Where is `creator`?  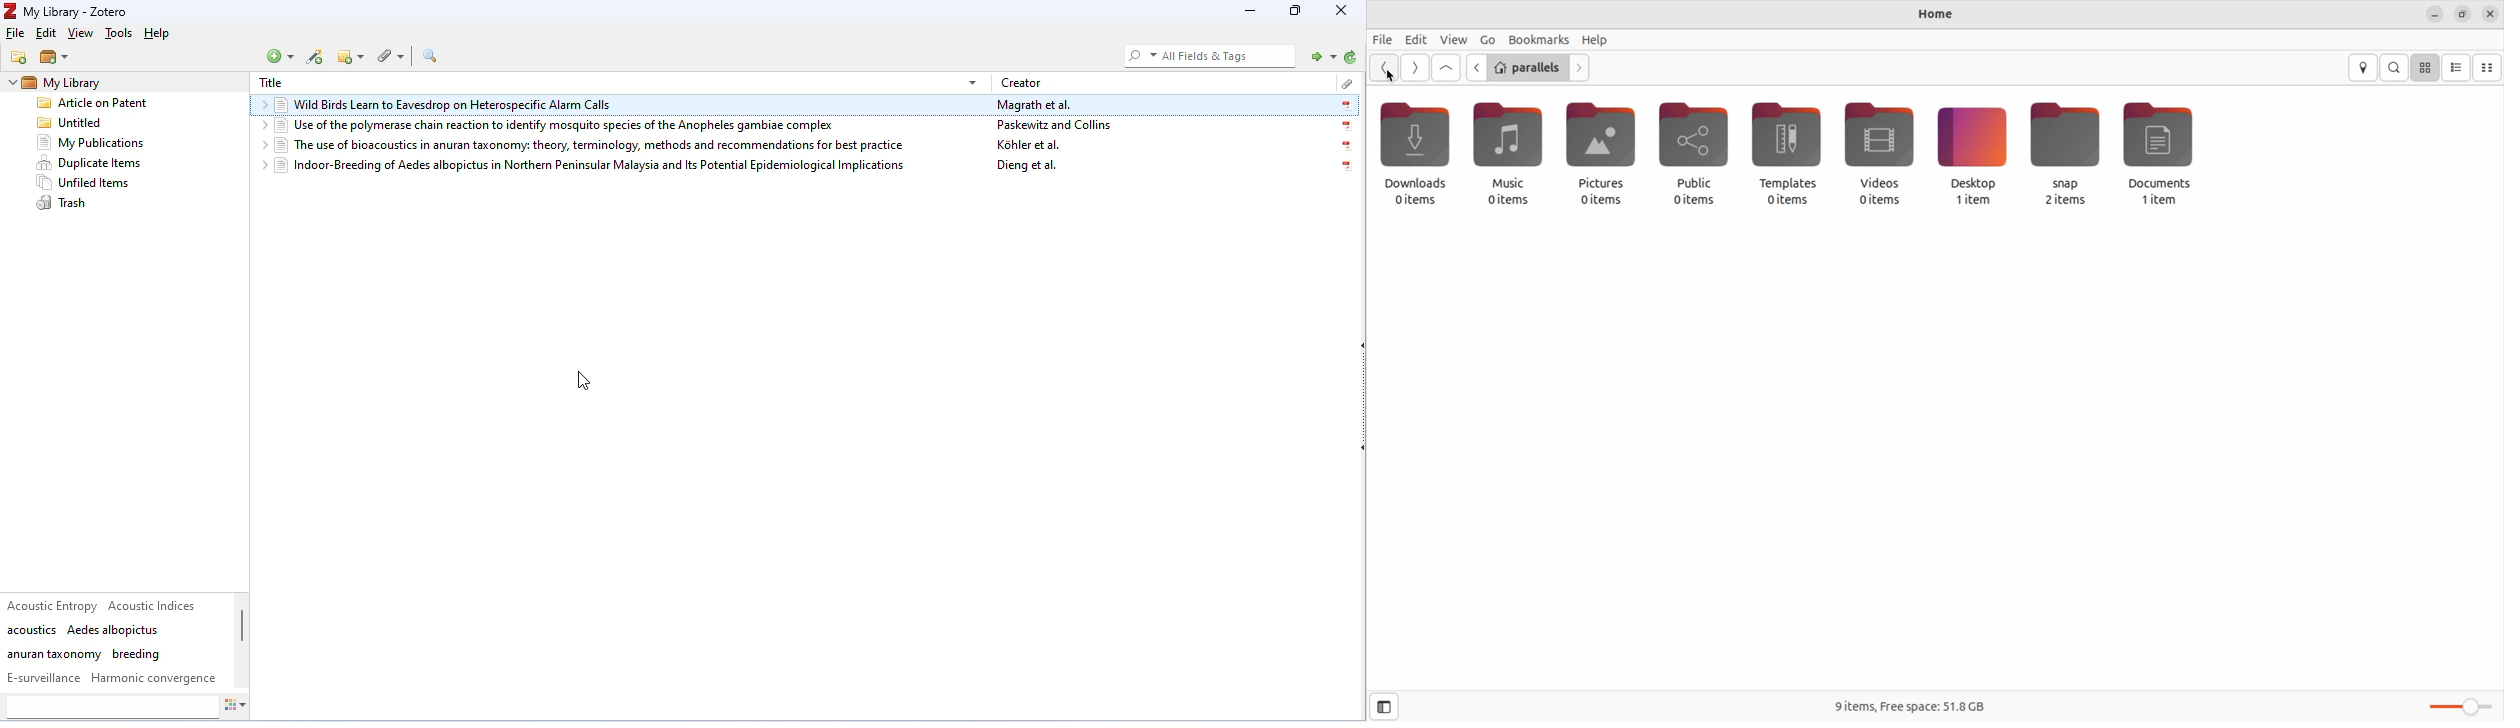 creator is located at coordinates (1023, 82).